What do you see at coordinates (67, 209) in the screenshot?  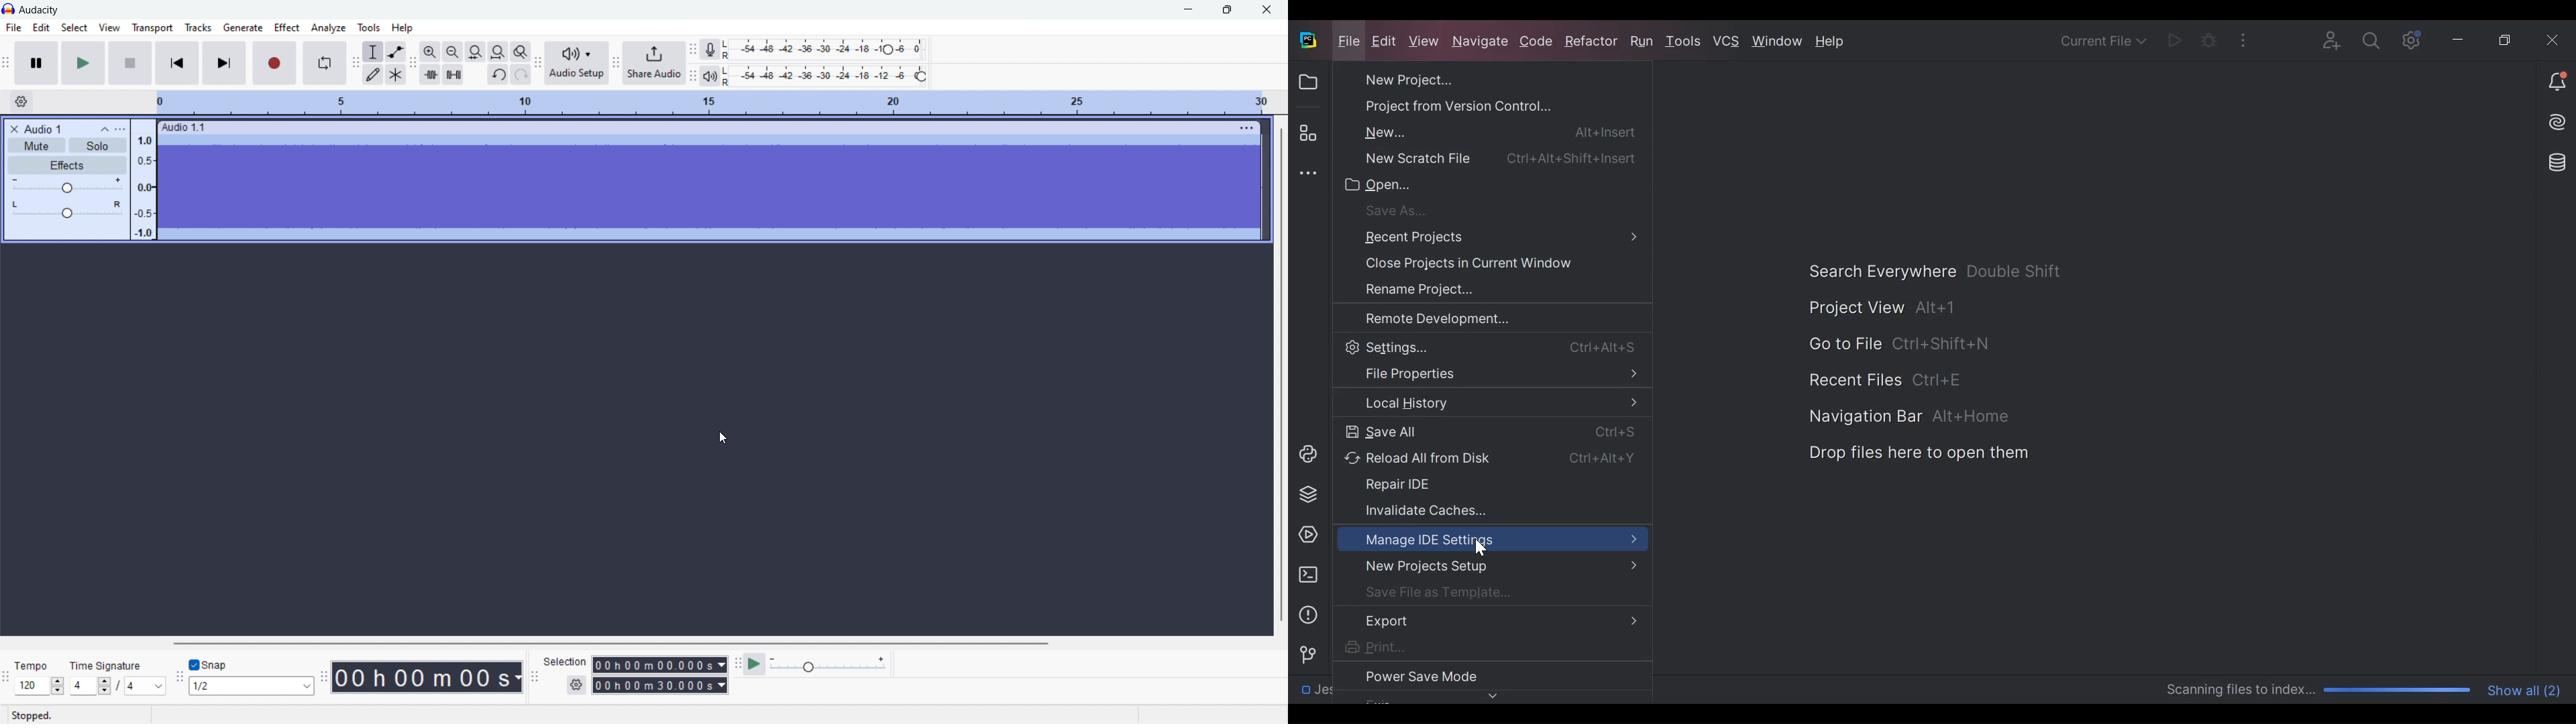 I see `pan: center` at bounding box center [67, 209].